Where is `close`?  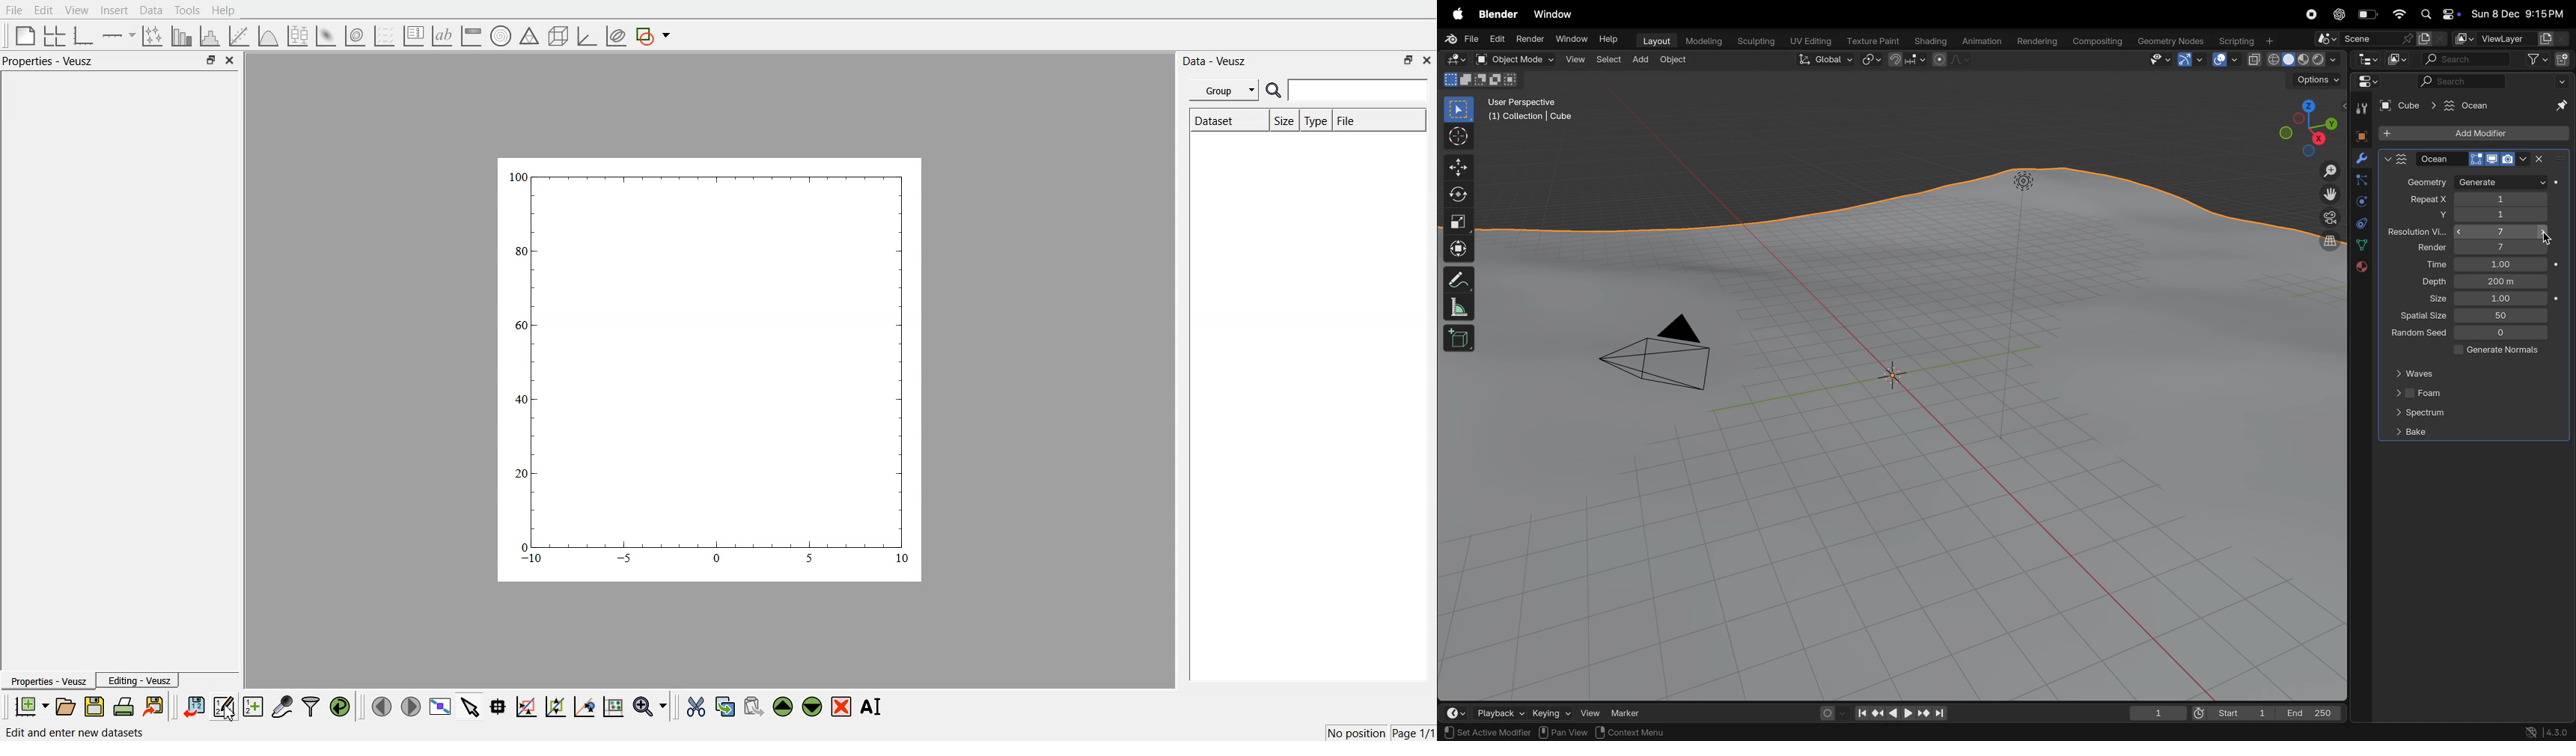 close is located at coordinates (1427, 59).